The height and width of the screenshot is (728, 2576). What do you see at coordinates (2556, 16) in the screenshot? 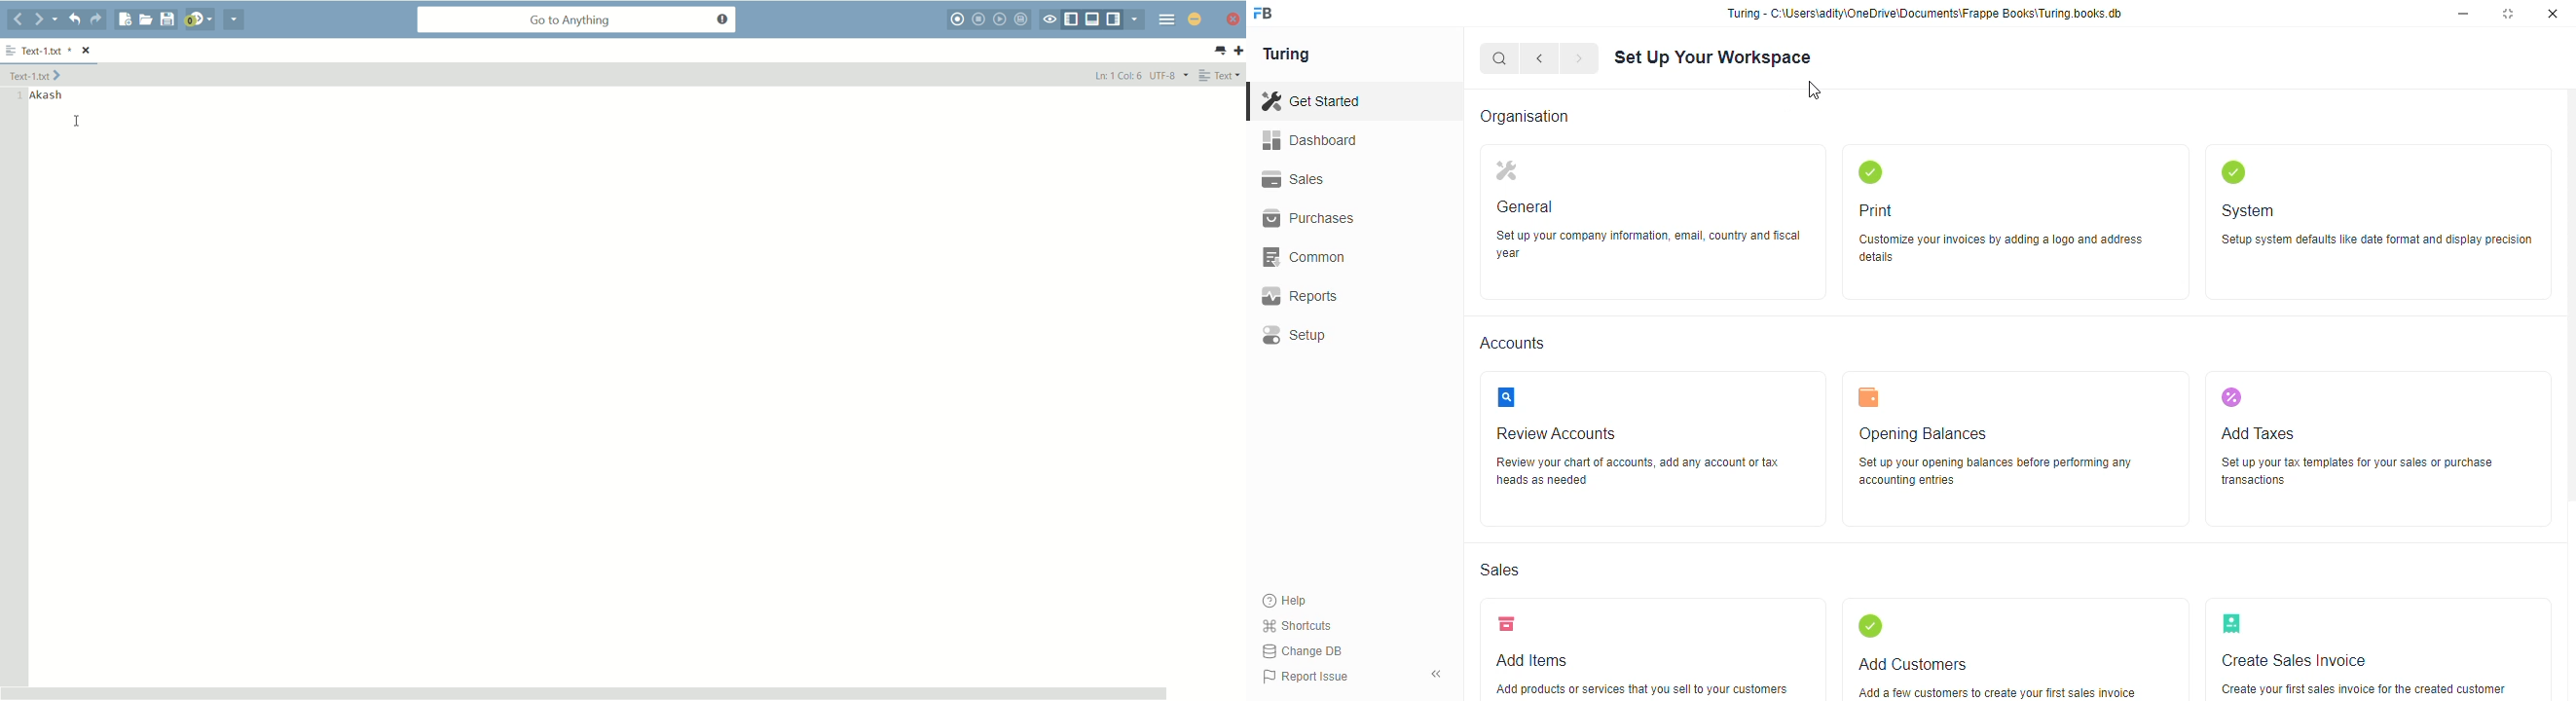
I see `close` at bounding box center [2556, 16].